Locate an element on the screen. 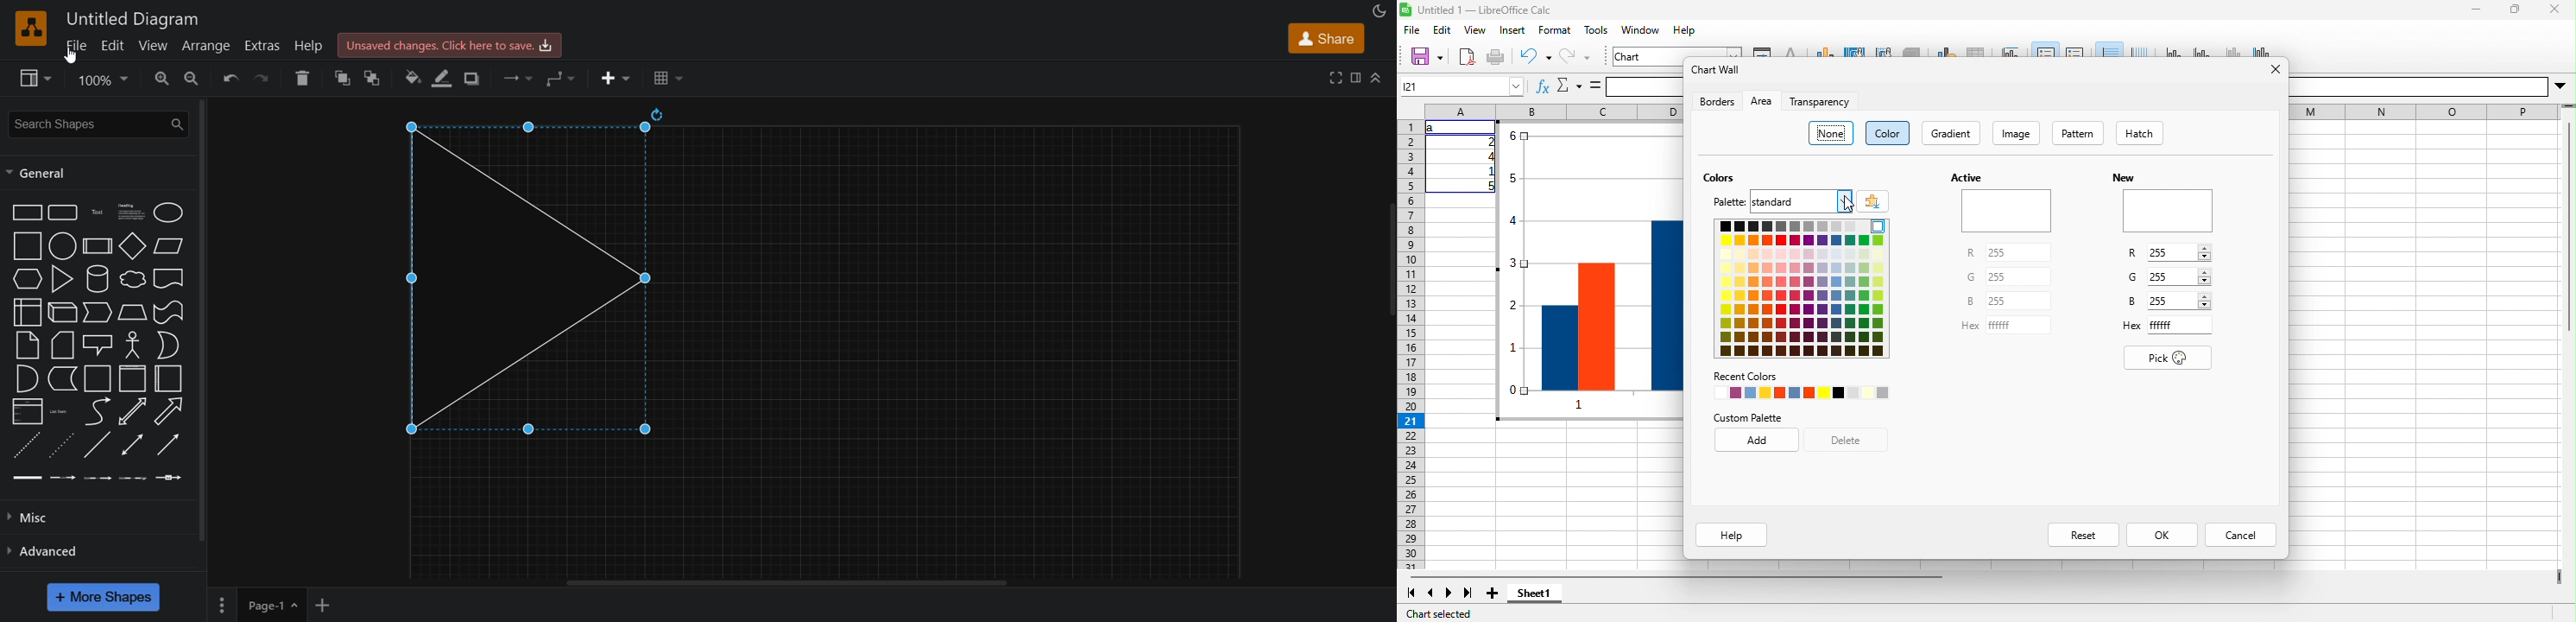  curve is located at coordinates (94, 411).